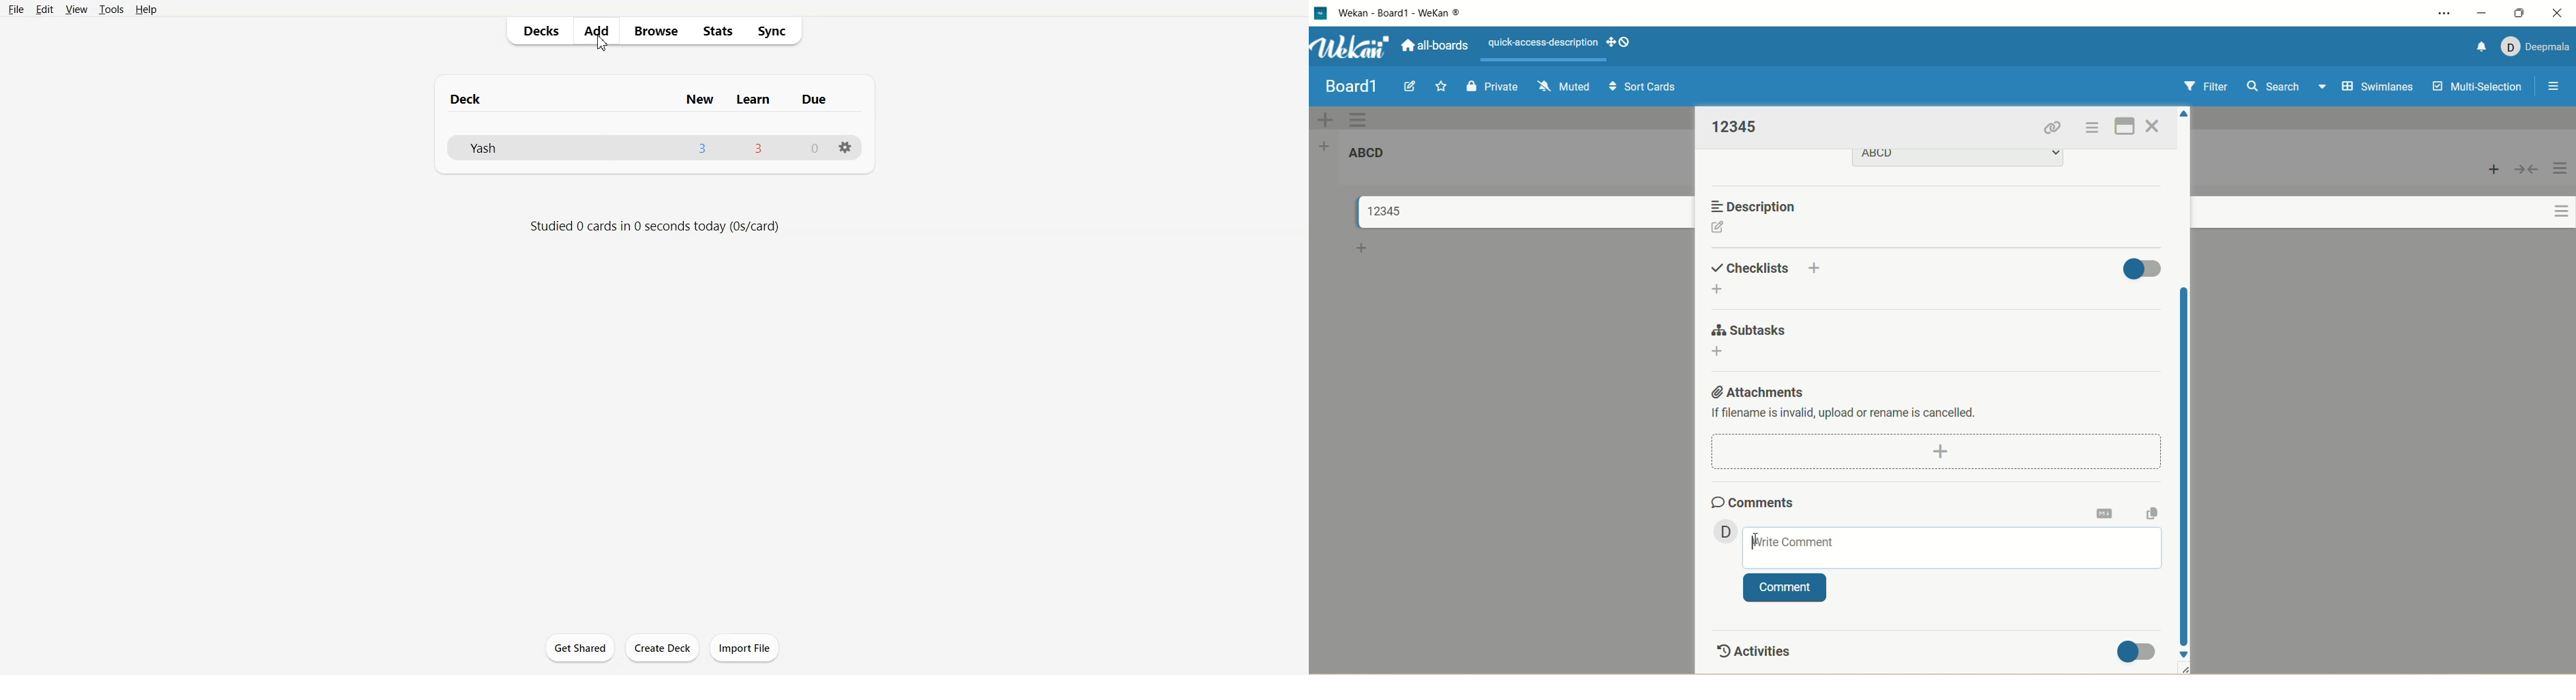 This screenshot has height=700, width=2576. What do you see at coordinates (2187, 464) in the screenshot?
I see `vertical scroll bar` at bounding box center [2187, 464].